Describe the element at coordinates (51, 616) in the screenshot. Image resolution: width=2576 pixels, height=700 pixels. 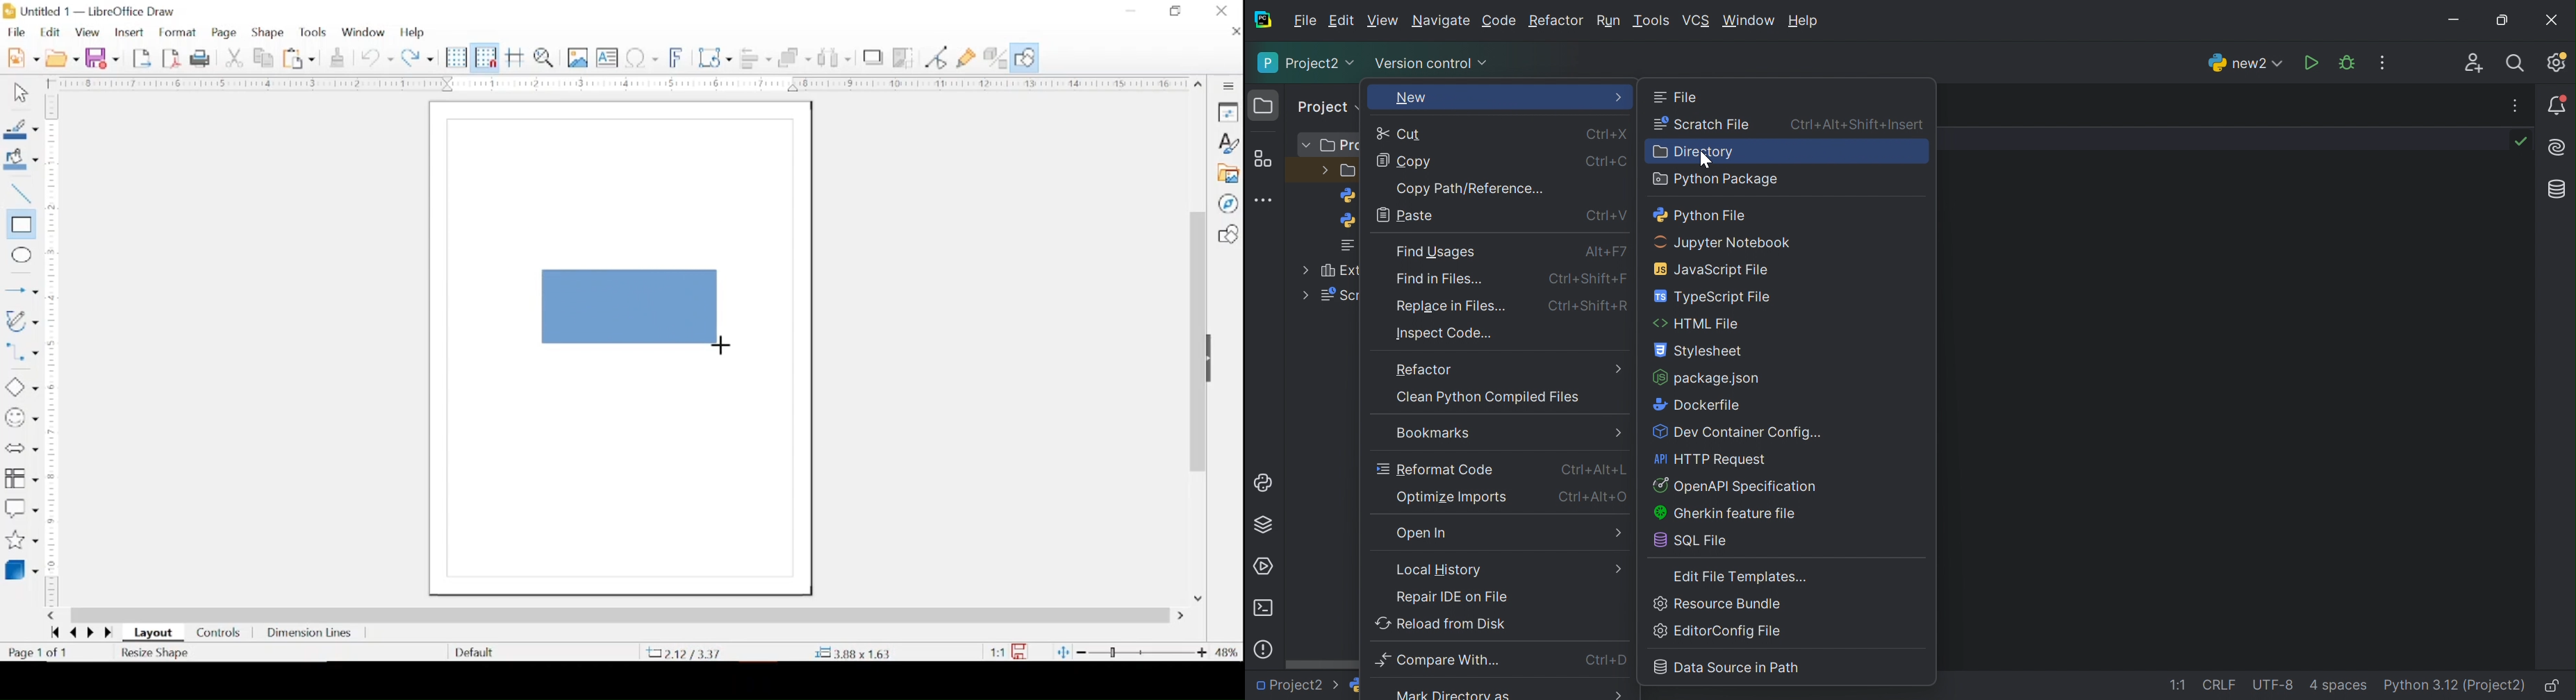
I see `scroll left arrow` at that location.